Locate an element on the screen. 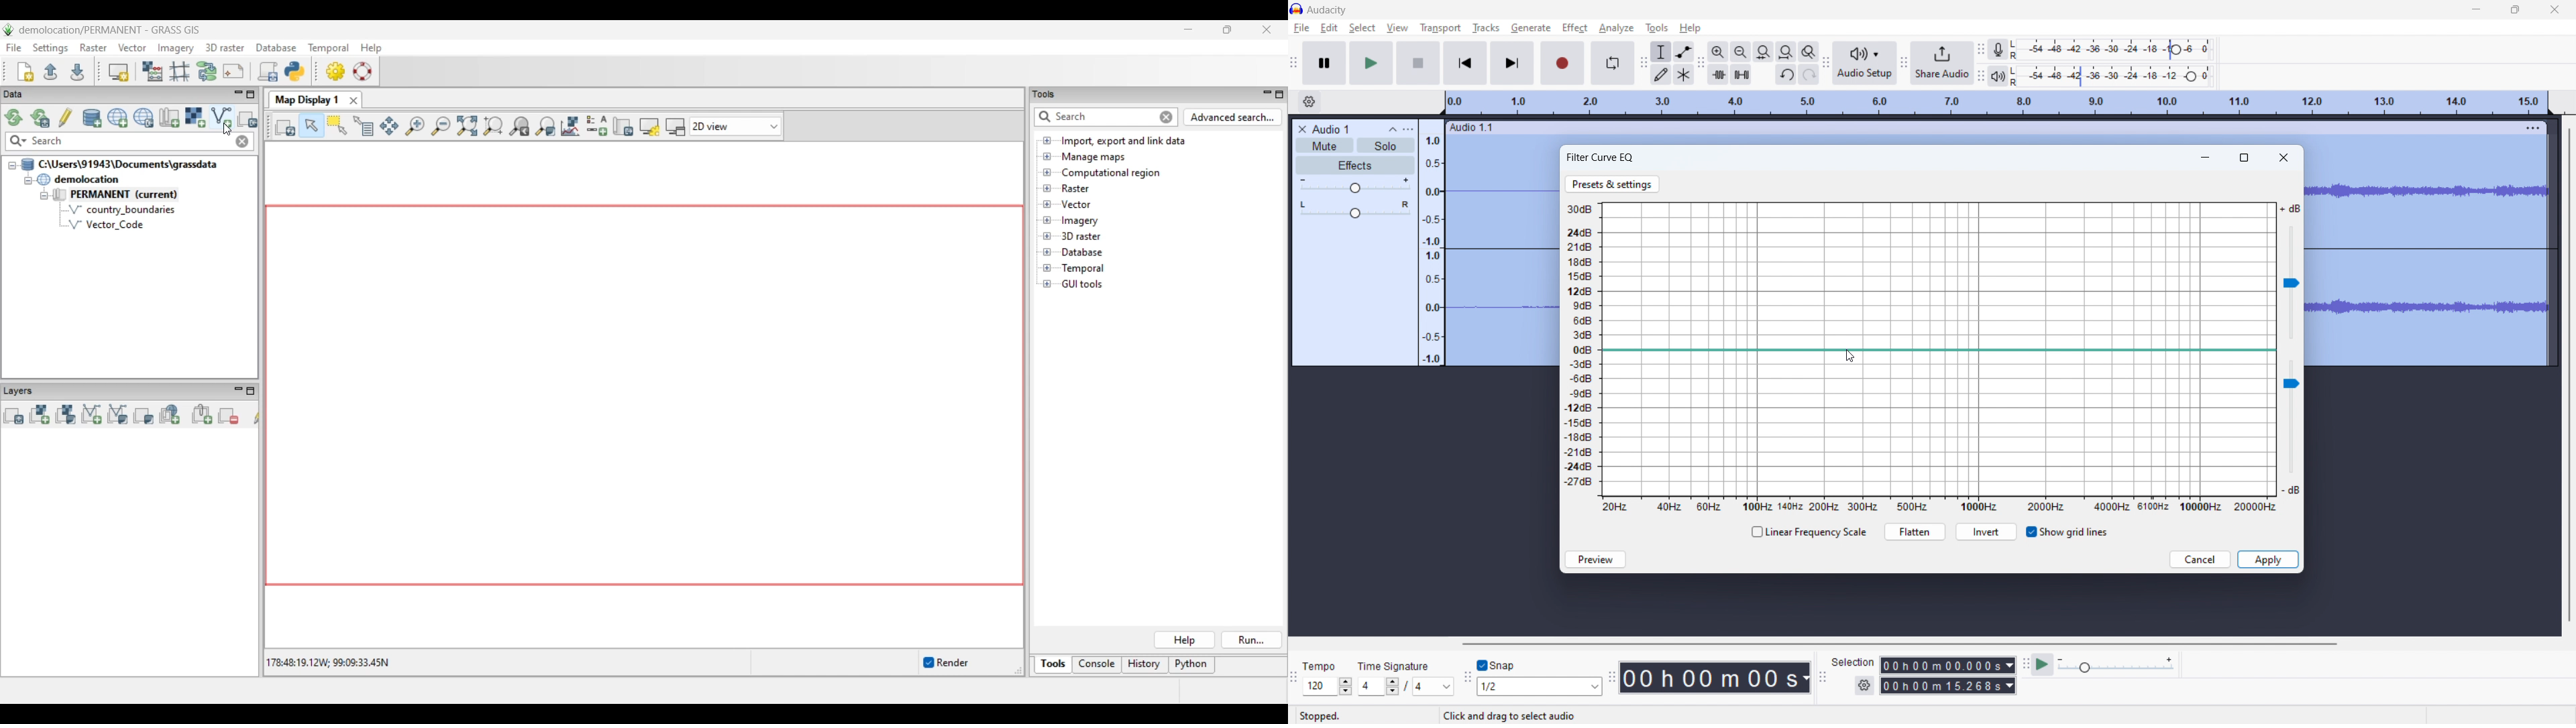 This screenshot has height=728, width=2576. horizontal scrollbar is located at coordinates (1897, 644).